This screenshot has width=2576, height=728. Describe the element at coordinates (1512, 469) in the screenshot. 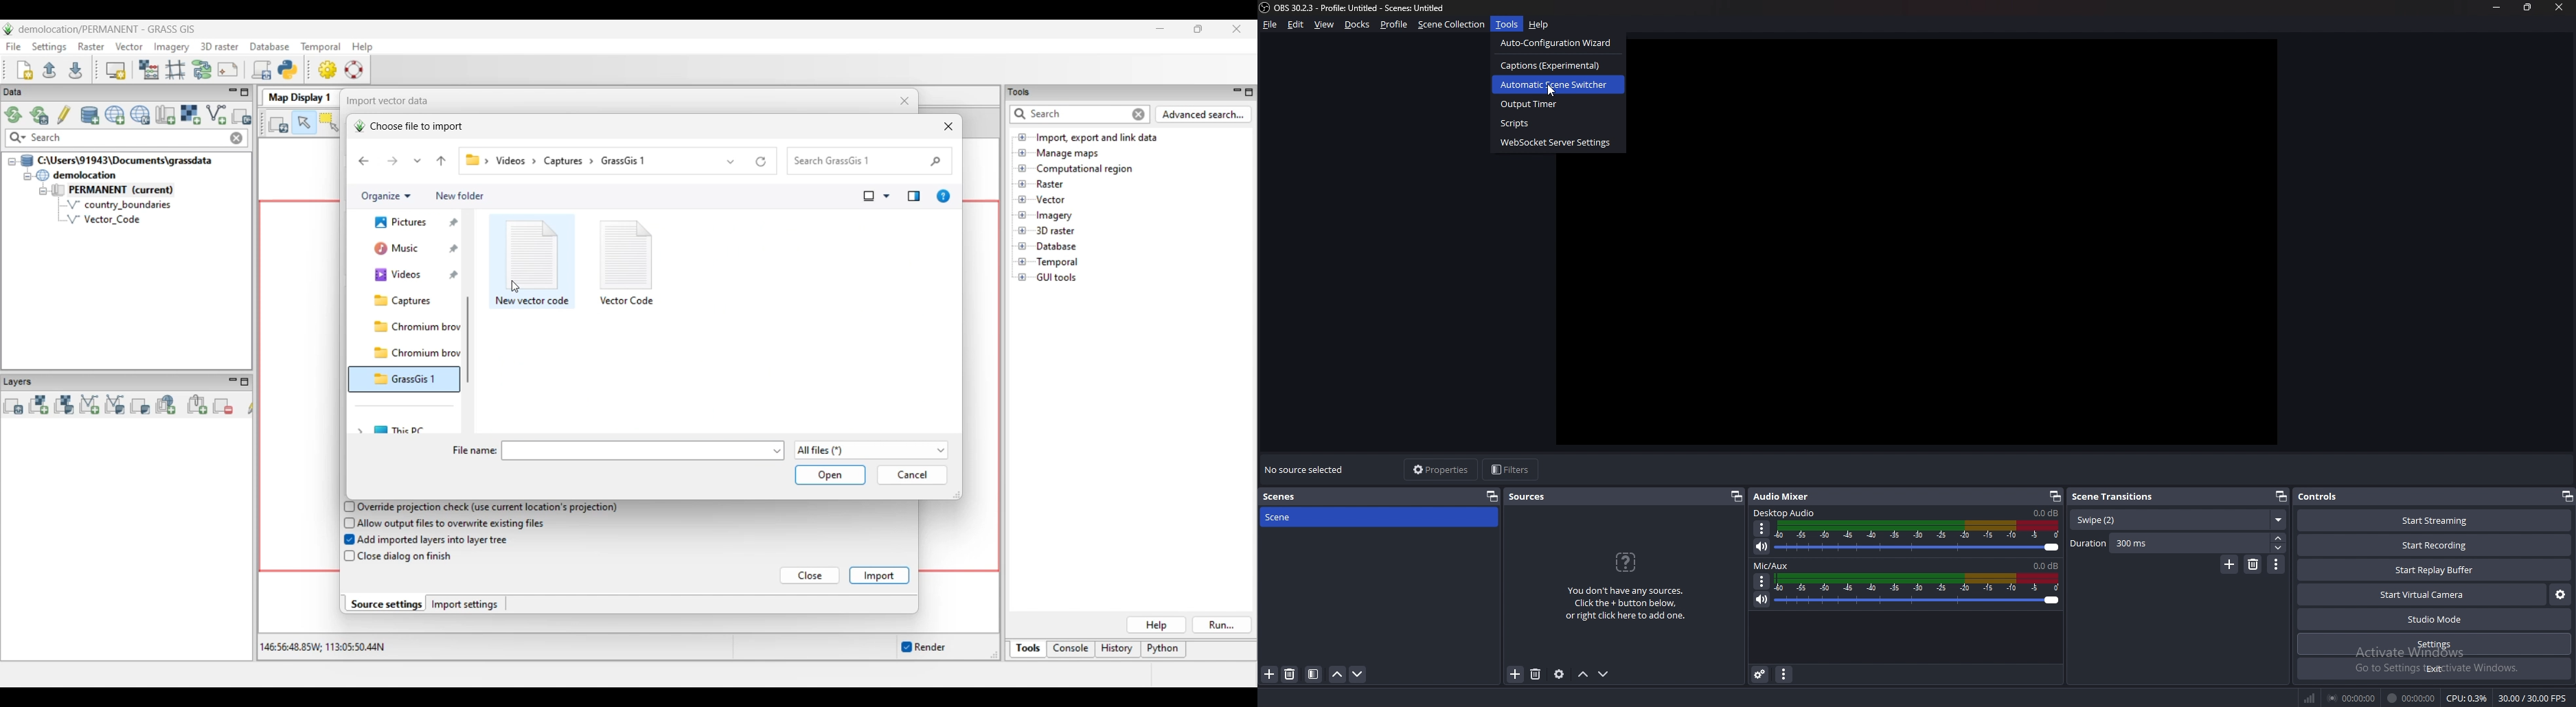

I see `filters` at that location.